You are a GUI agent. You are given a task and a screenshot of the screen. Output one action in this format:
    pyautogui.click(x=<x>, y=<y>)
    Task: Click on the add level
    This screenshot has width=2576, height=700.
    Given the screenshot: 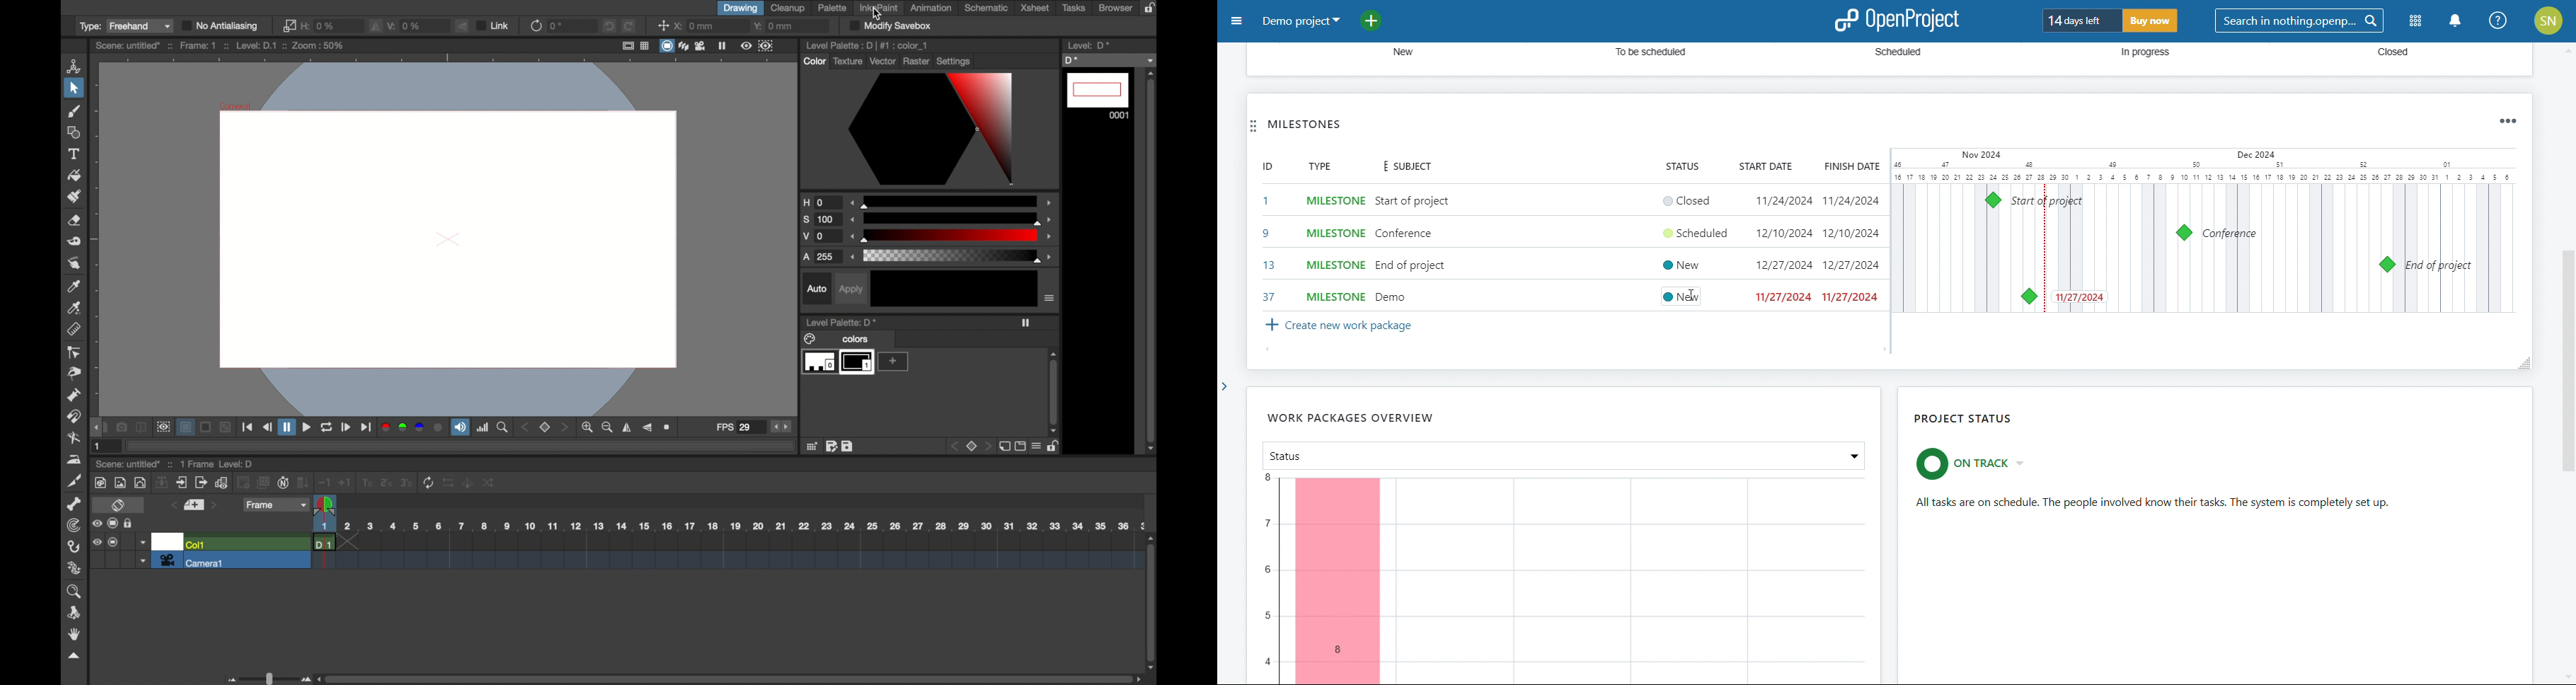 What is the action you would take?
    pyautogui.click(x=894, y=362)
    